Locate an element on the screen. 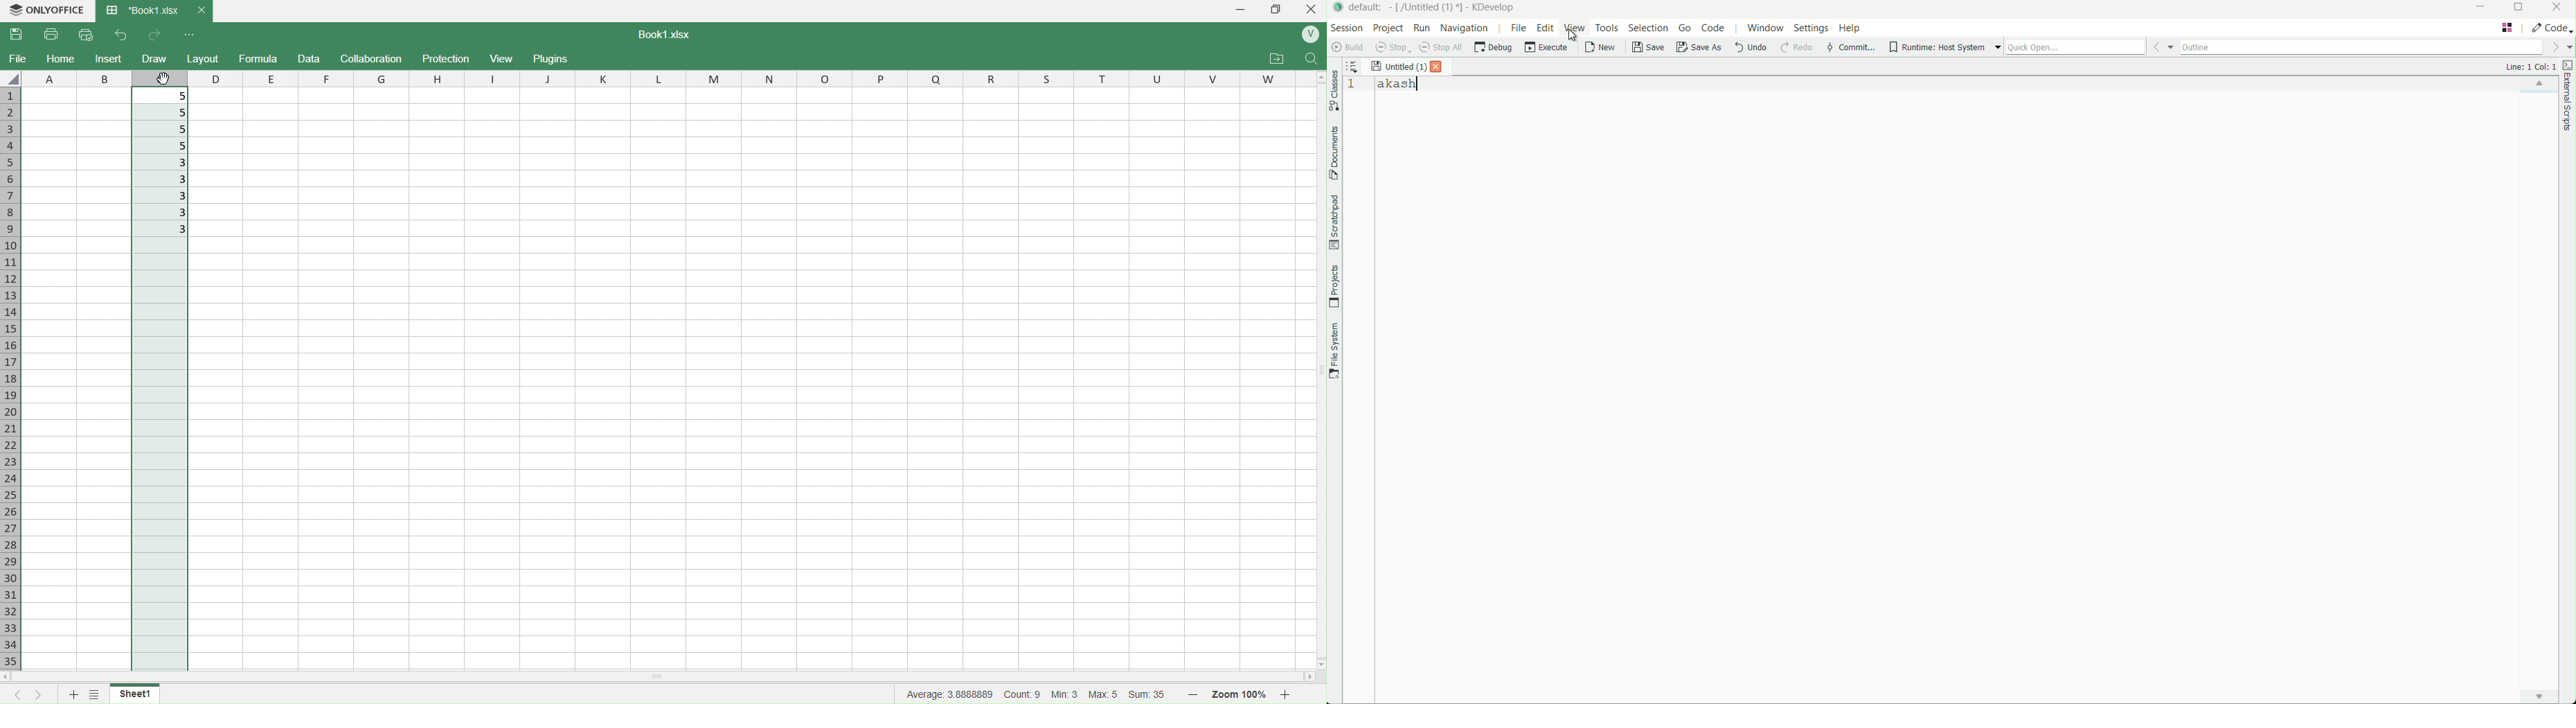  scroll left is located at coordinates (17, 678).